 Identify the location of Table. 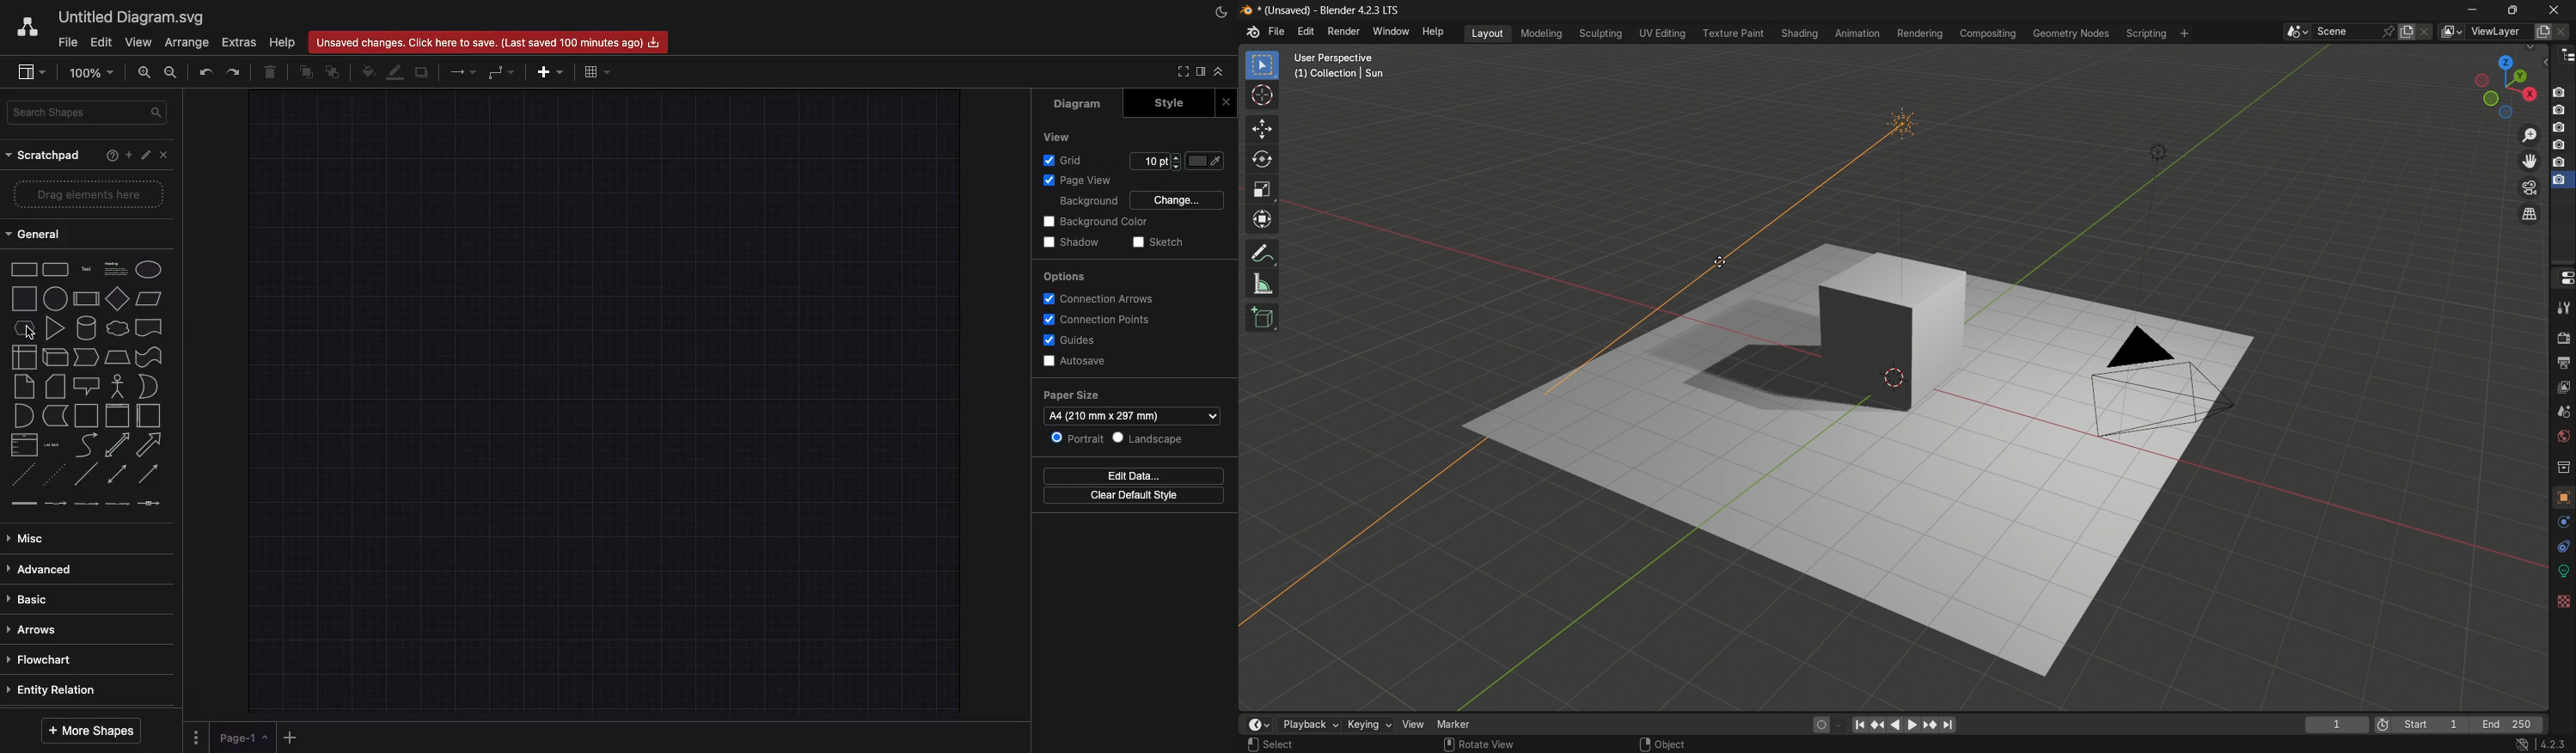
(595, 74).